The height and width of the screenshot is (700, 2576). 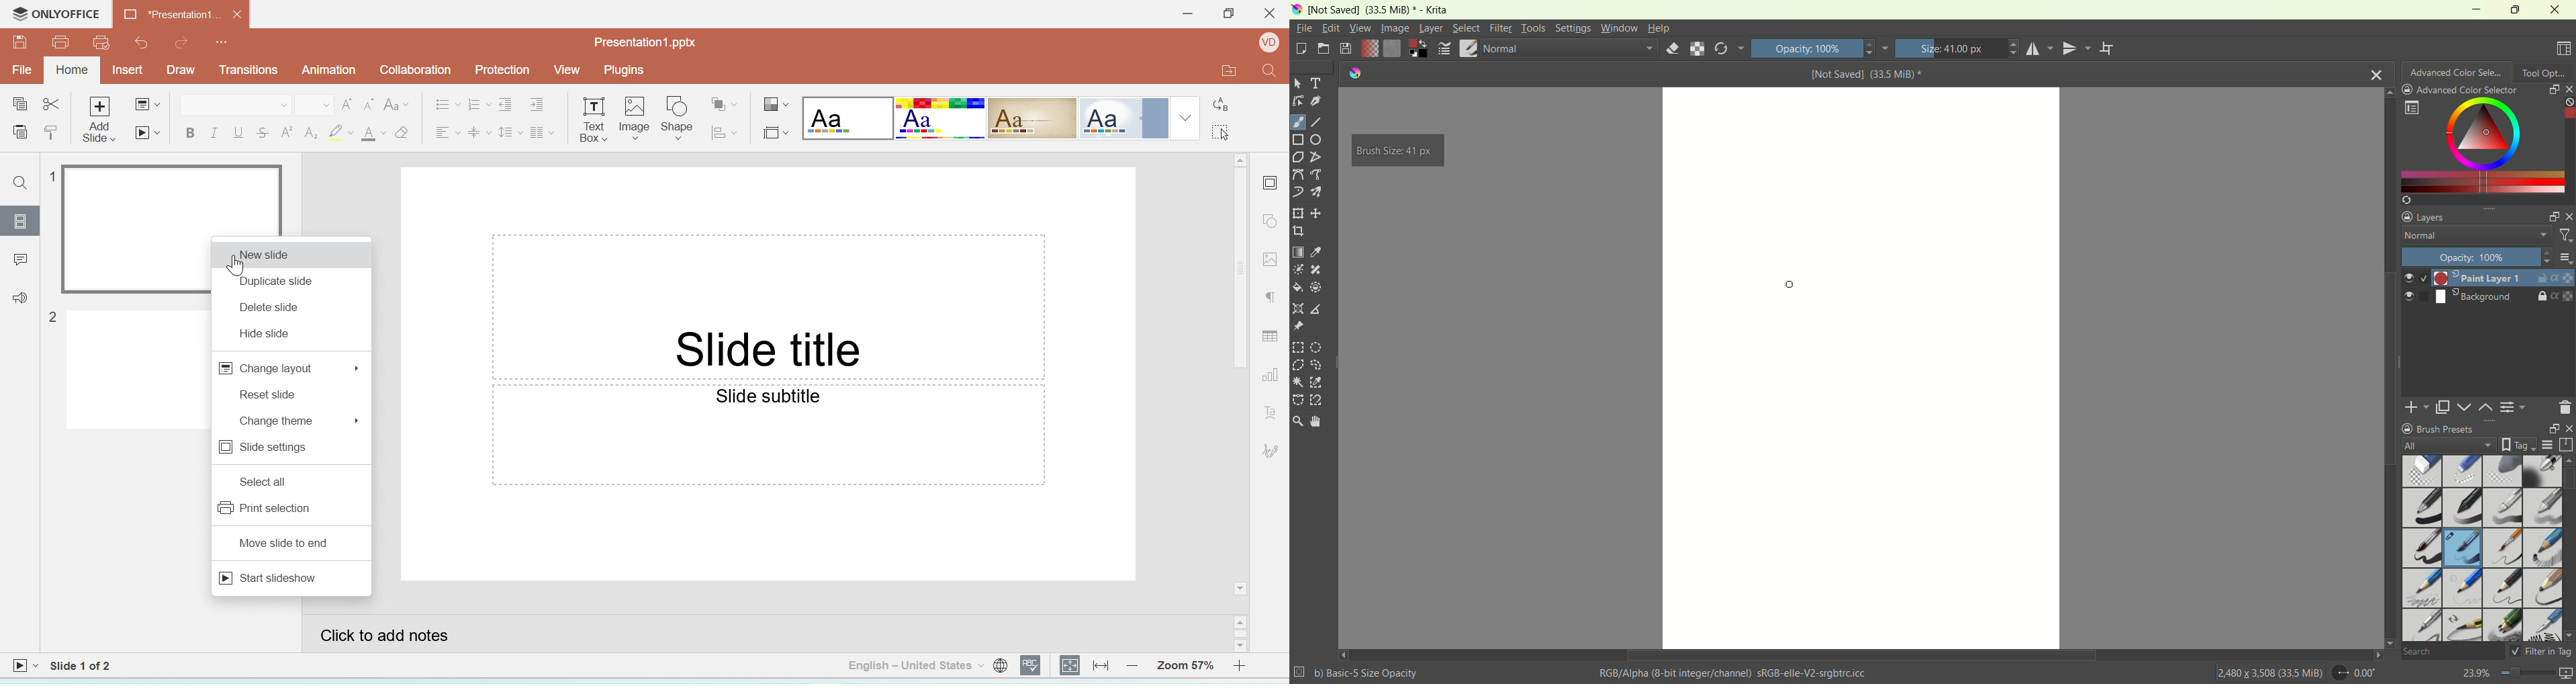 What do you see at coordinates (1273, 333) in the screenshot?
I see `Table settings` at bounding box center [1273, 333].